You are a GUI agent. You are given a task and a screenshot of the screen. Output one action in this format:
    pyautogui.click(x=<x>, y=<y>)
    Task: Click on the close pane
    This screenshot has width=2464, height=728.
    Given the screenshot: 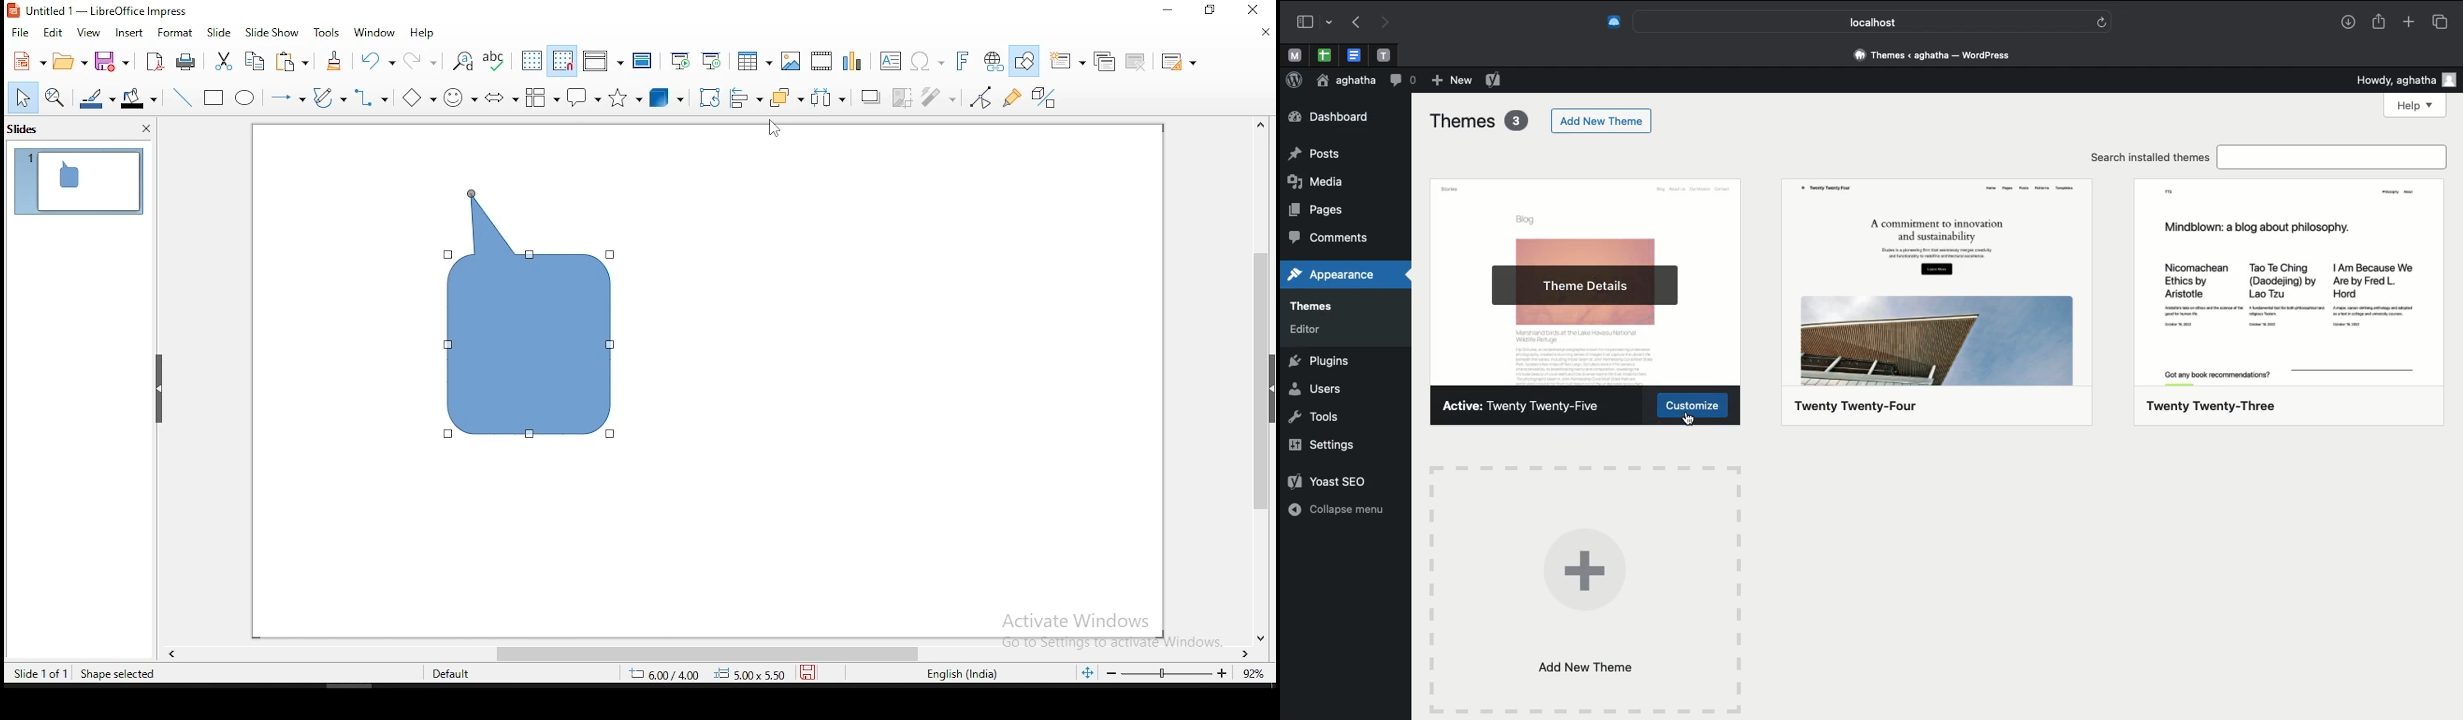 What is the action you would take?
    pyautogui.click(x=145, y=128)
    